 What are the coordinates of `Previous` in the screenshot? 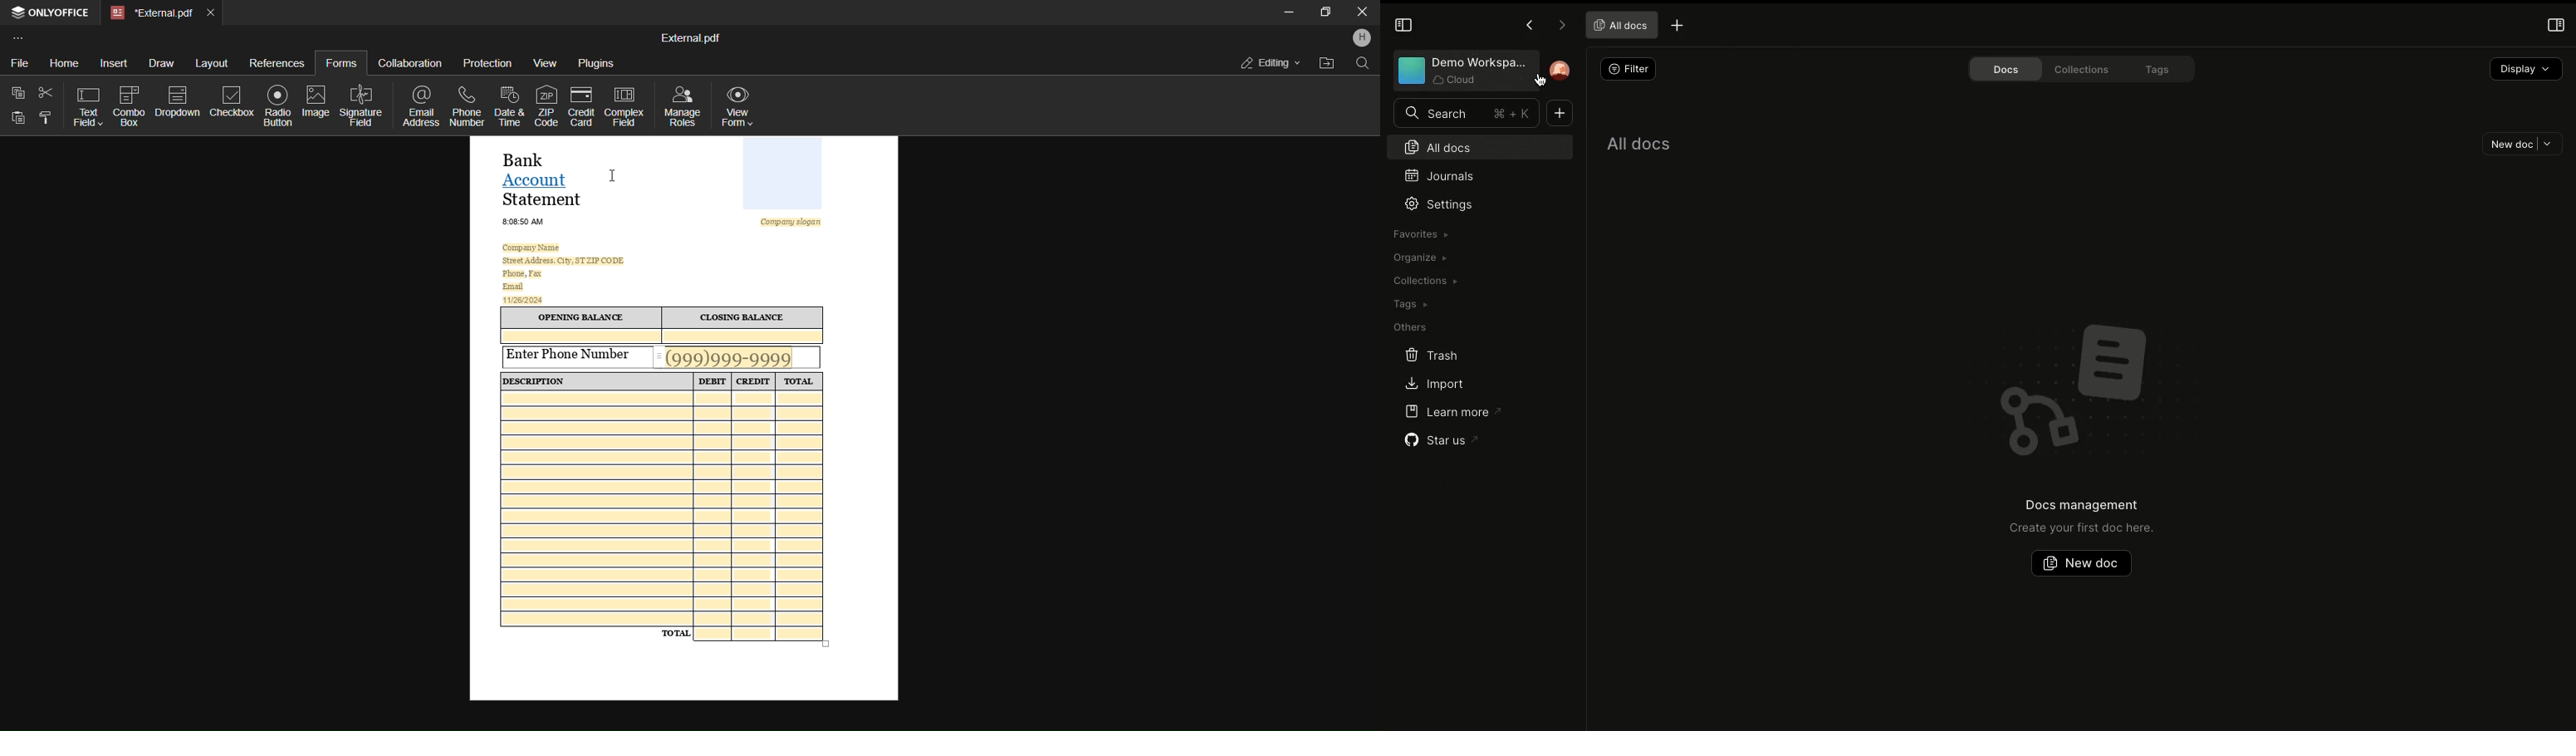 It's located at (1527, 27).